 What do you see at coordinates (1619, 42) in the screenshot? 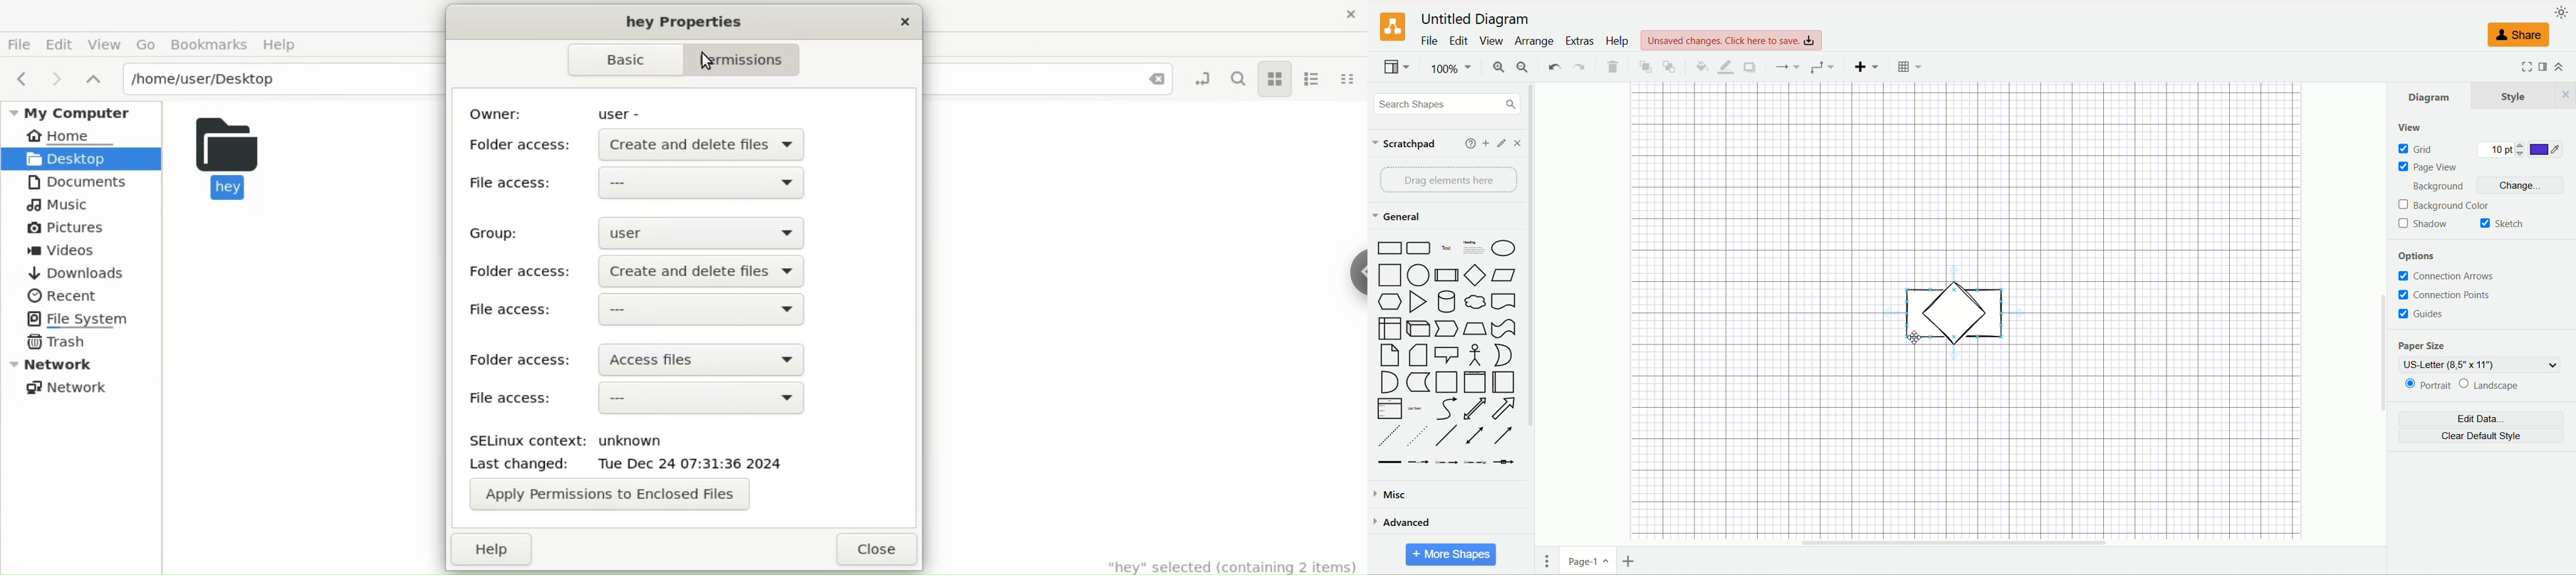
I see `help` at bounding box center [1619, 42].